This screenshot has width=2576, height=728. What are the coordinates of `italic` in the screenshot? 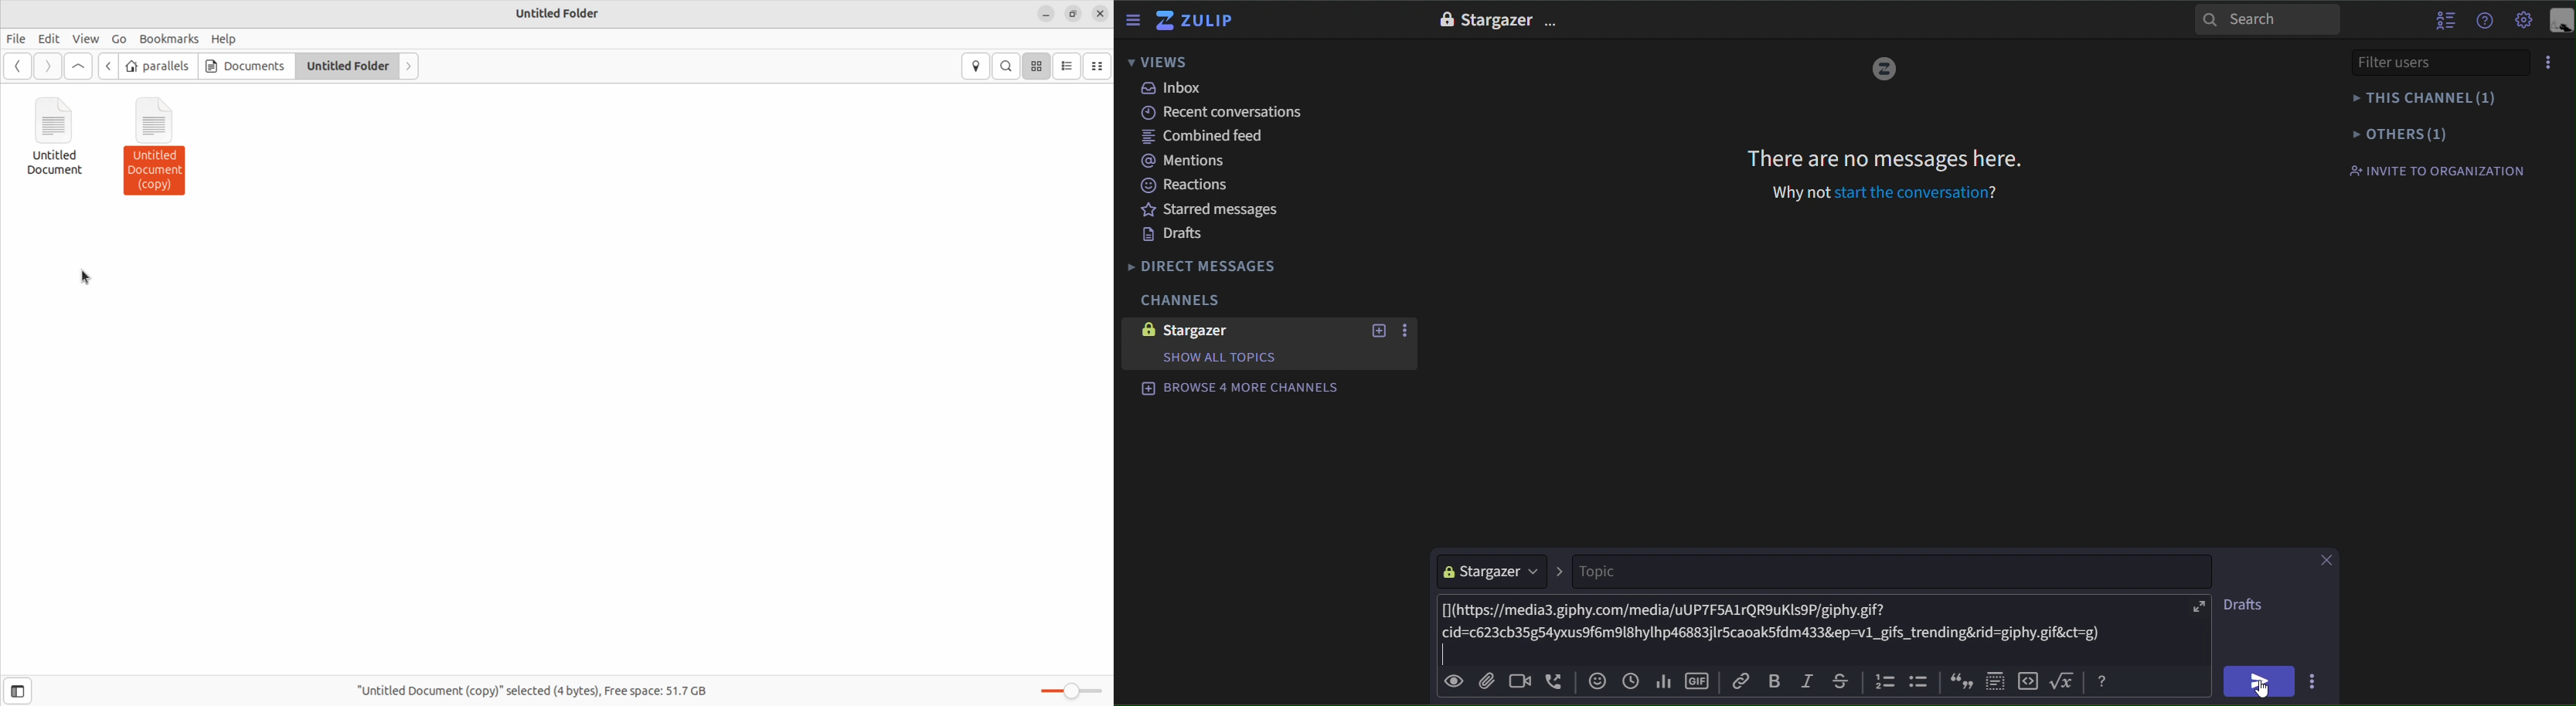 It's located at (1806, 682).